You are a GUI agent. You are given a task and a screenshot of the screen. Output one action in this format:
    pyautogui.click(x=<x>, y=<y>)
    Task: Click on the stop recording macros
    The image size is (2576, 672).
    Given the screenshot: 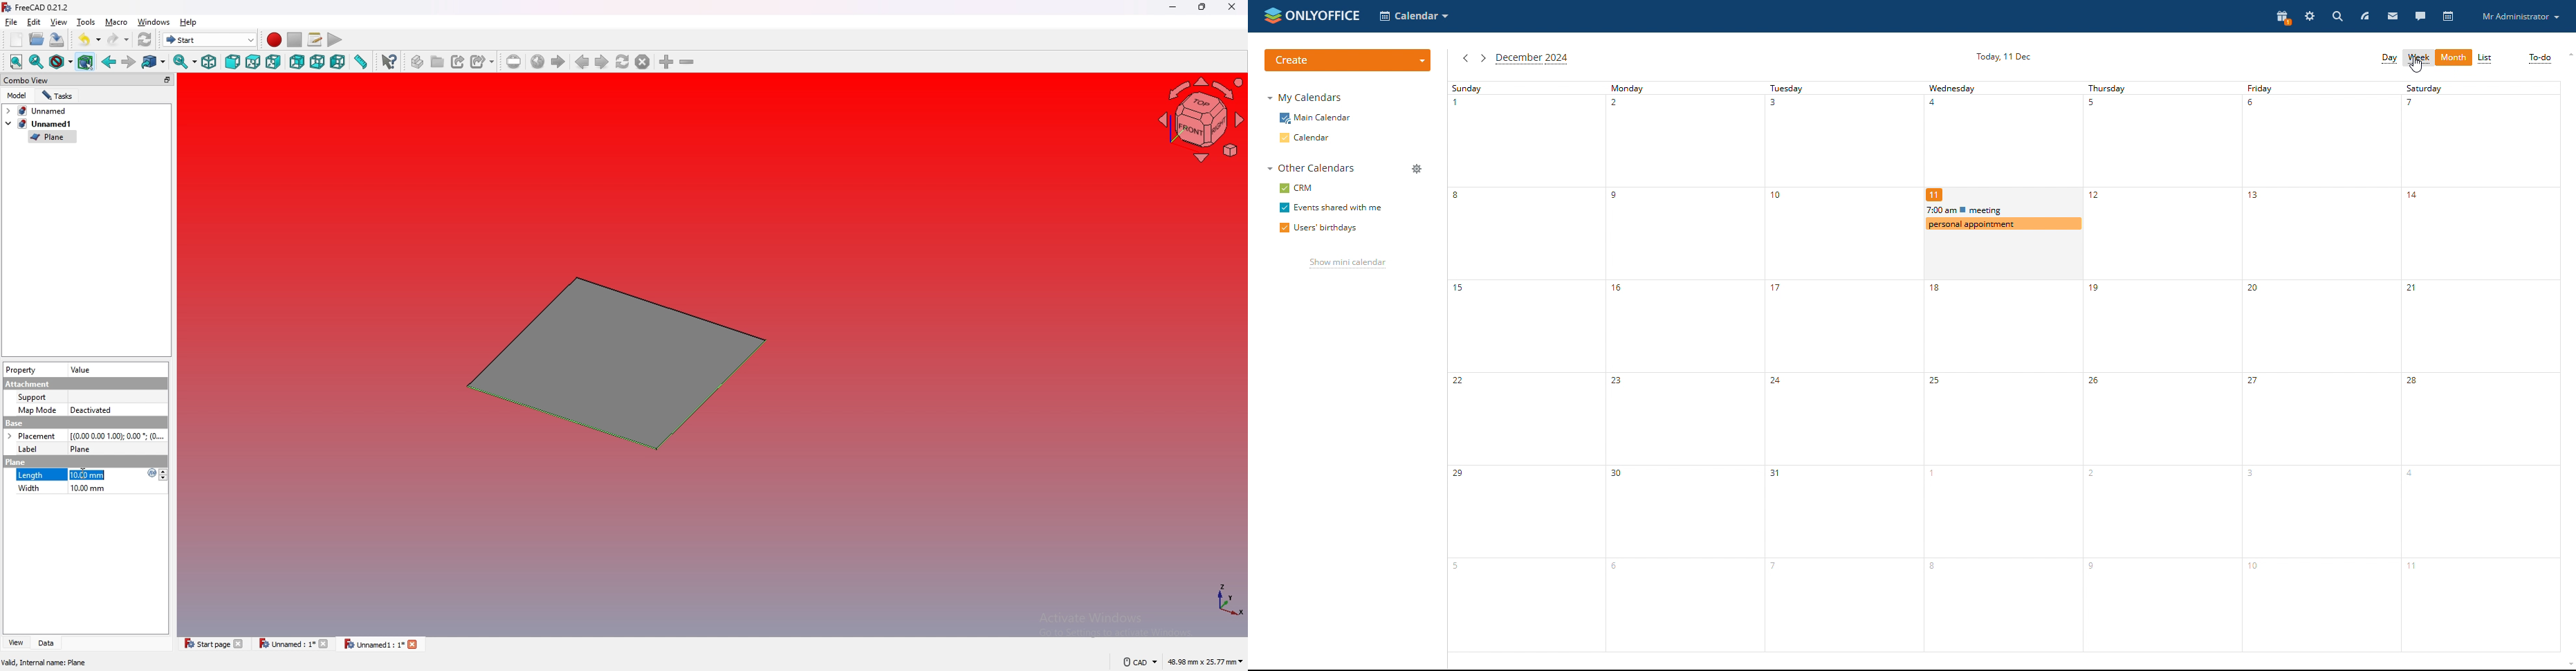 What is the action you would take?
    pyautogui.click(x=295, y=40)
    